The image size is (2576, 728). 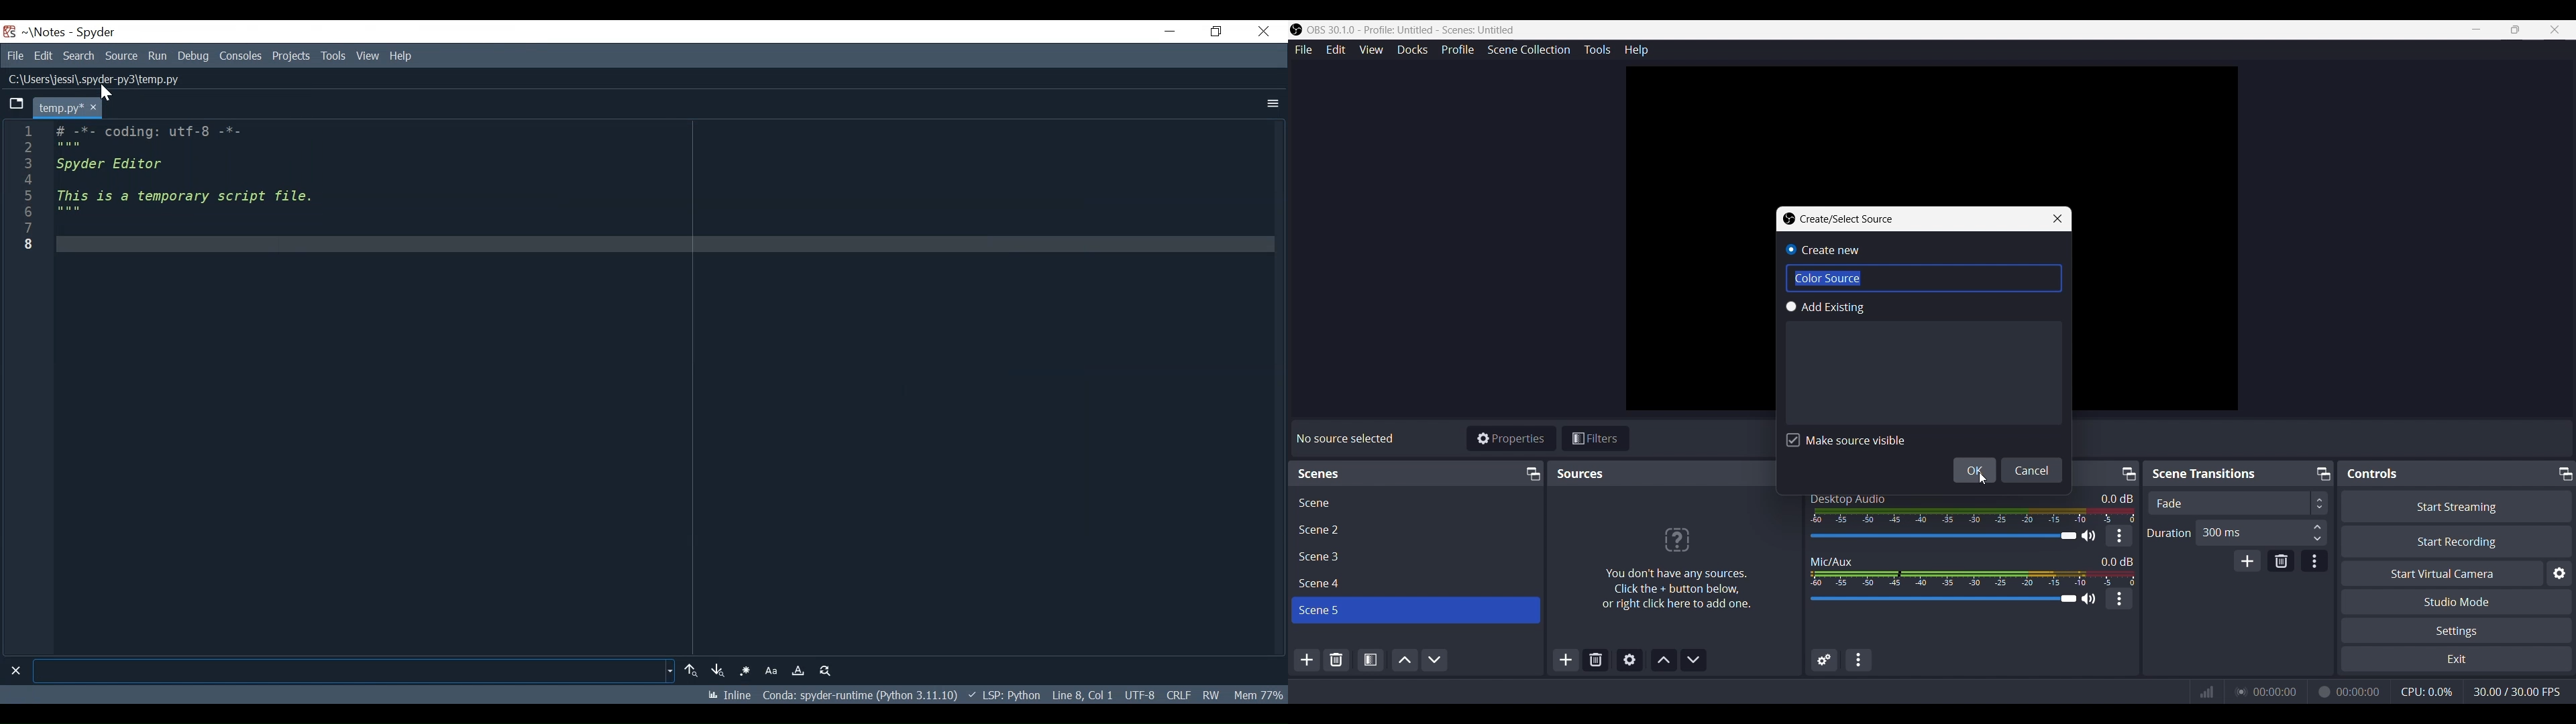 What do you see at coordinates (773, 670) in the screenshot?
I see `Enable case Sensitive searches` at bounding box center [773, 670].